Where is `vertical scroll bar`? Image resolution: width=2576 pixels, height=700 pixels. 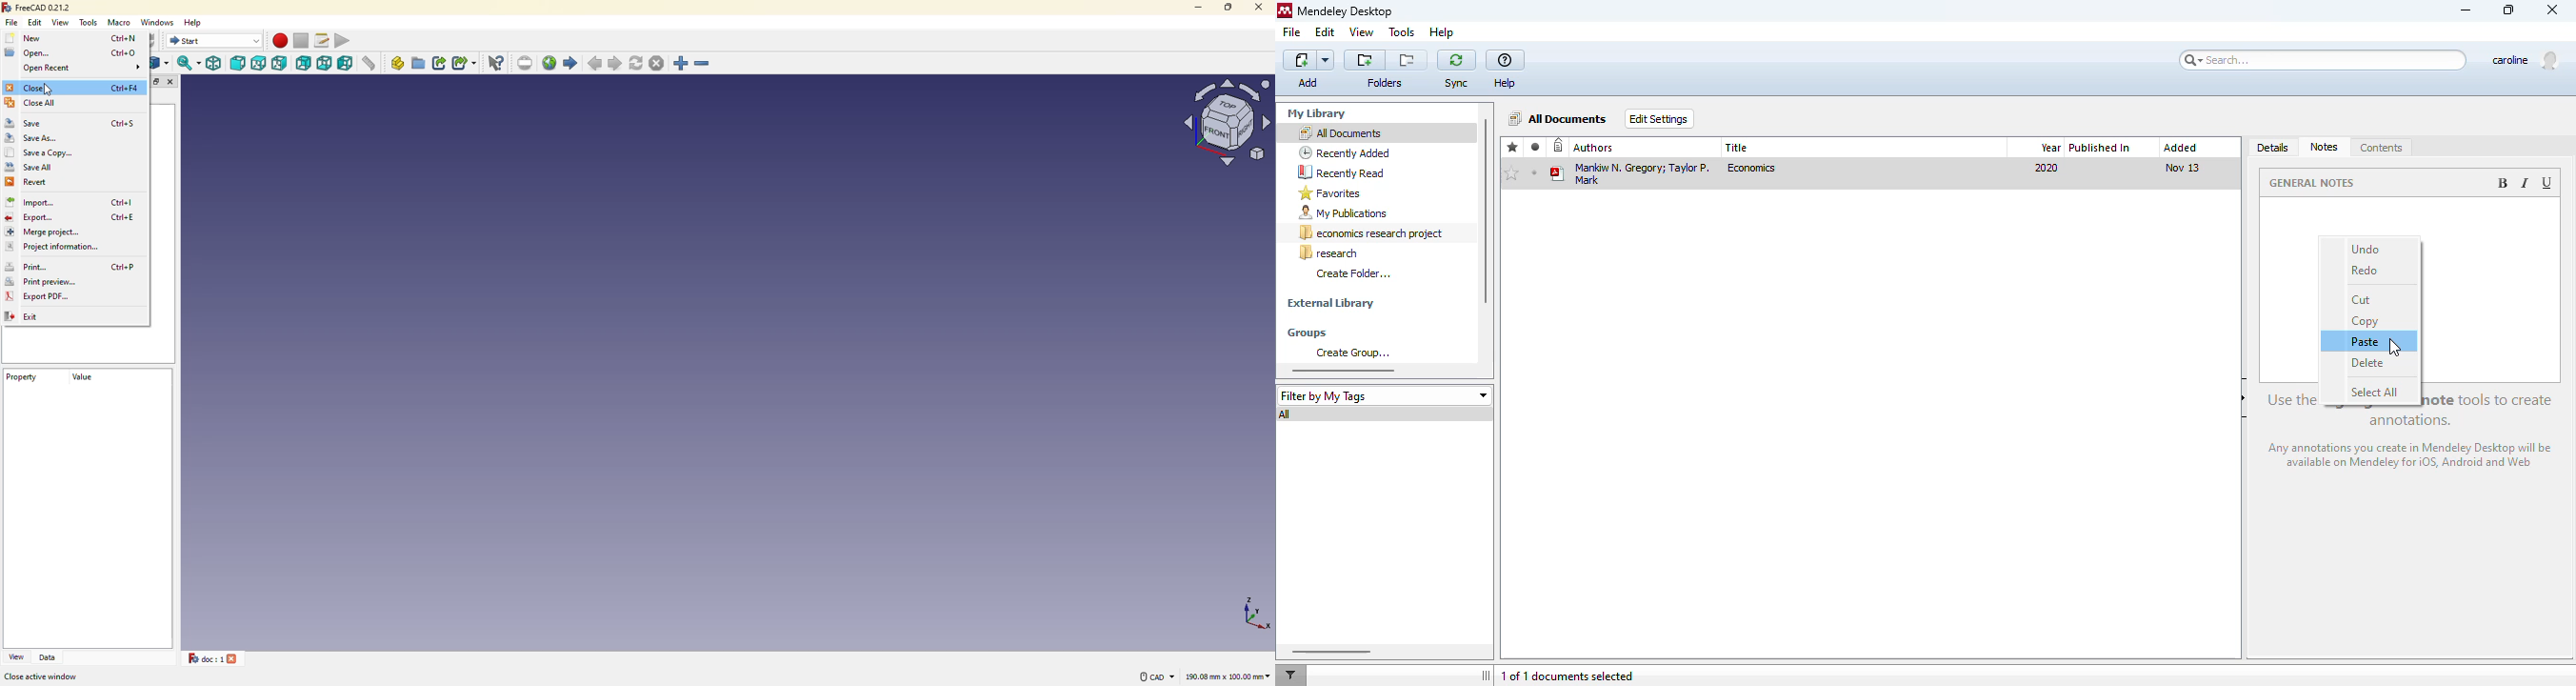 vertical scroll bar is located at coordinates (1485, 212).